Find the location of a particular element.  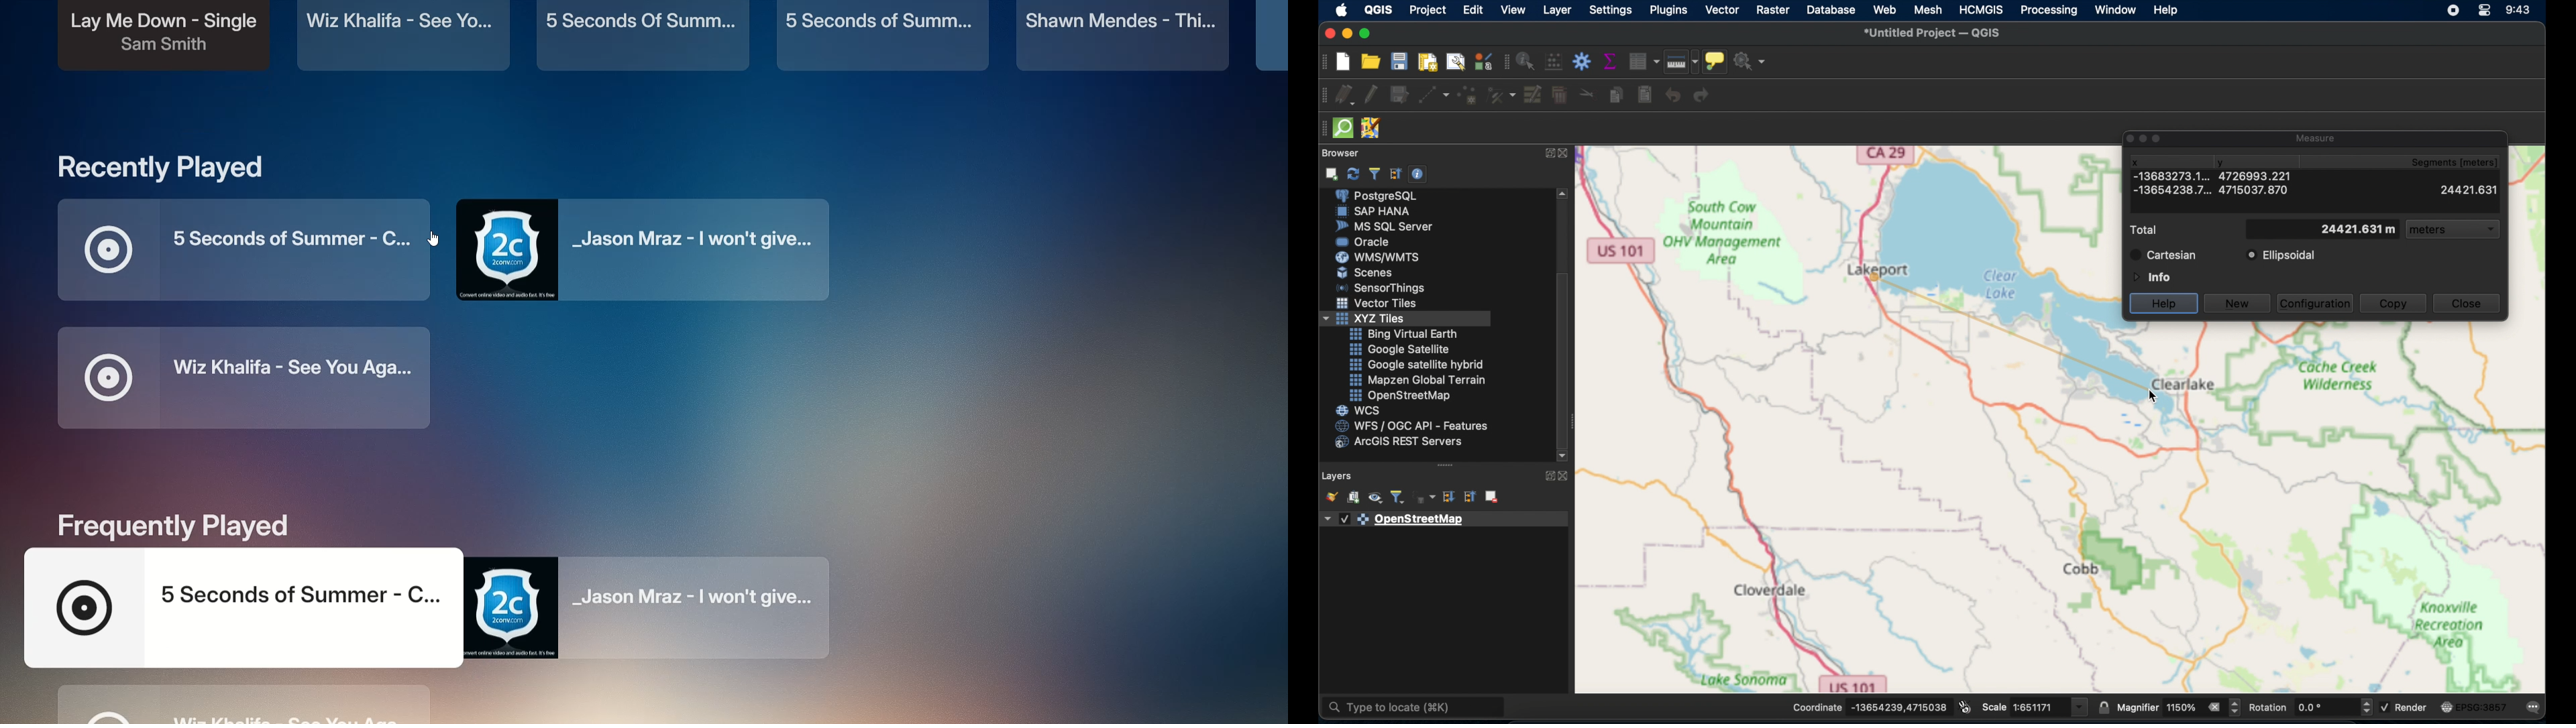

settings is located at coordinates (1612, 9).